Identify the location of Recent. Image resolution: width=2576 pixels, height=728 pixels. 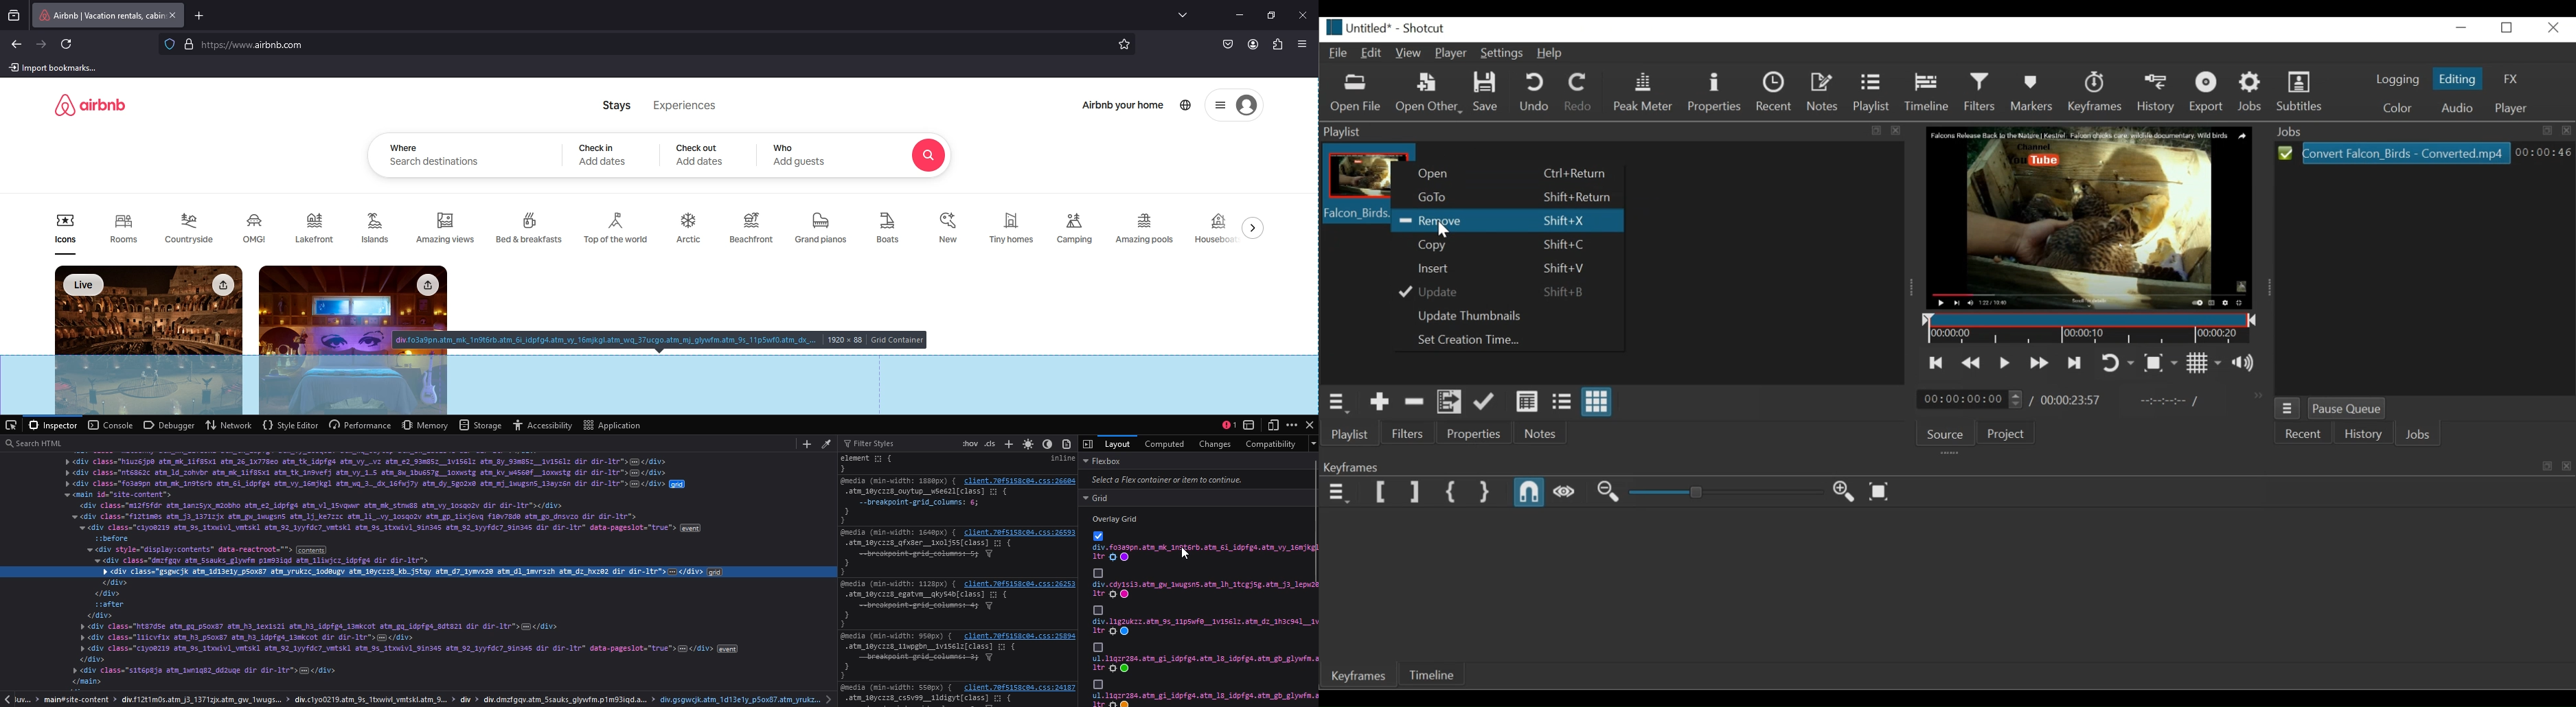
(2302, 434).